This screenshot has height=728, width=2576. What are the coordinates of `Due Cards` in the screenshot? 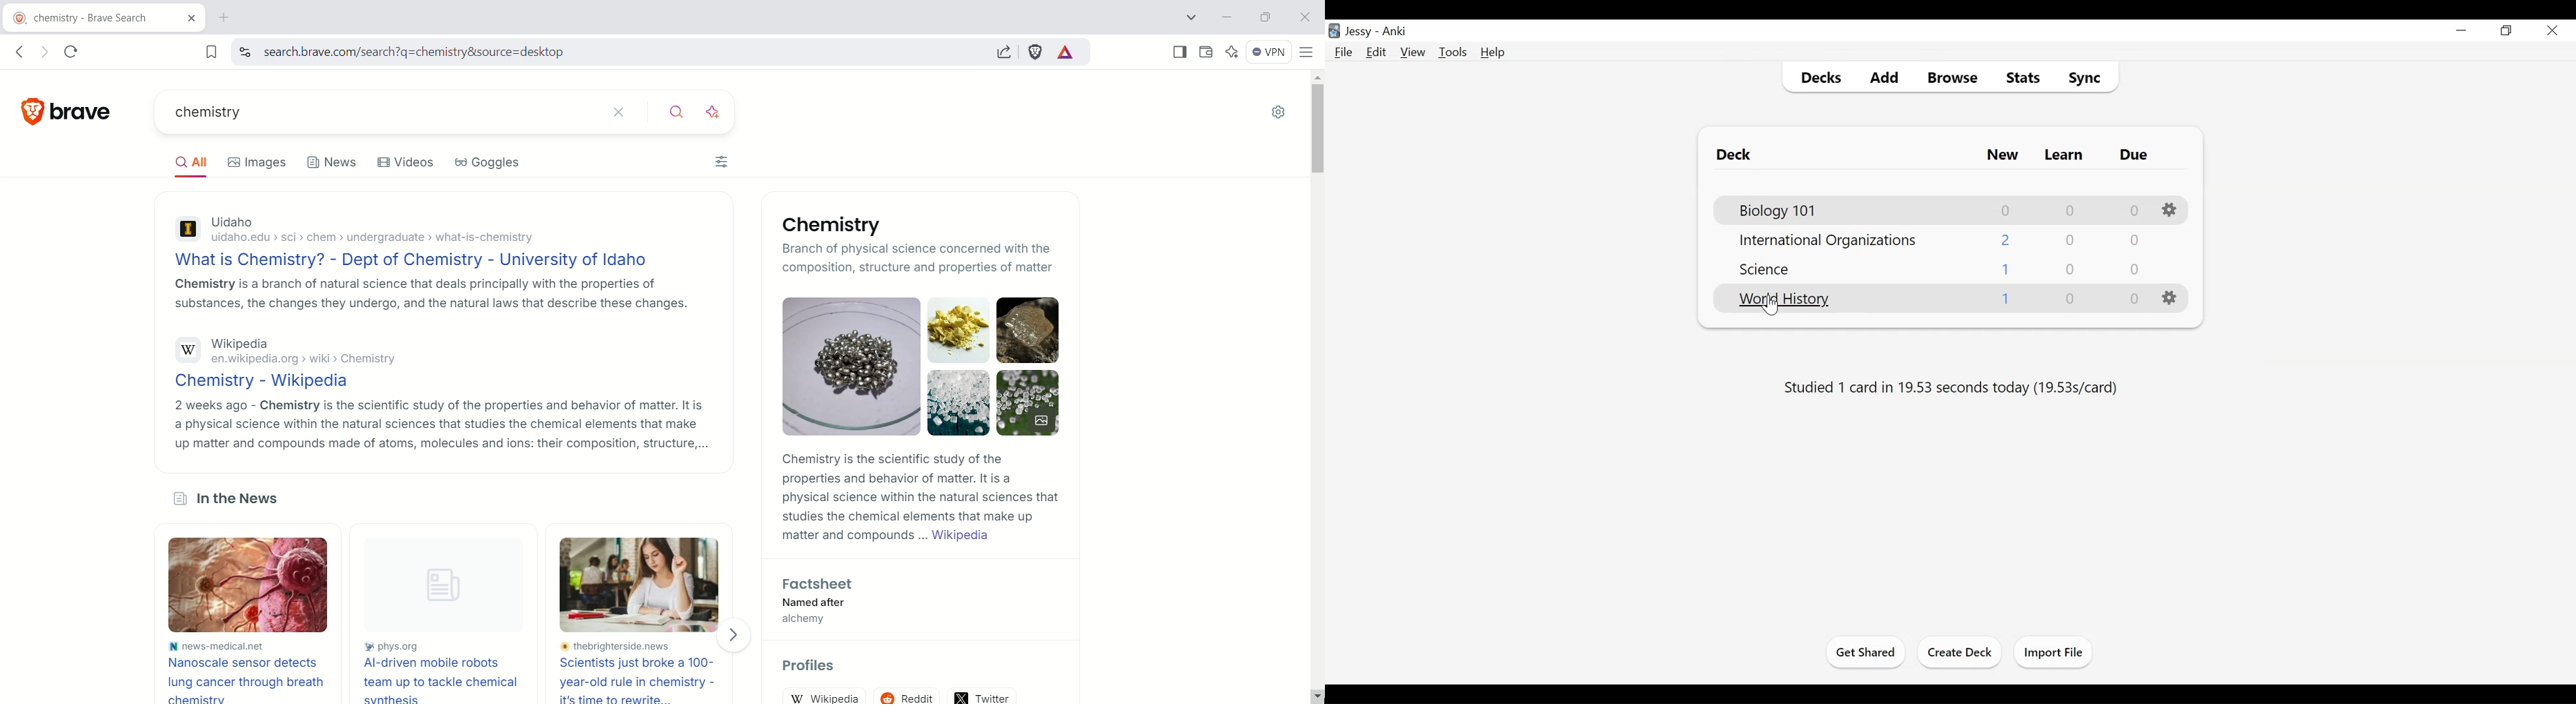 It's located at (2132, 156).